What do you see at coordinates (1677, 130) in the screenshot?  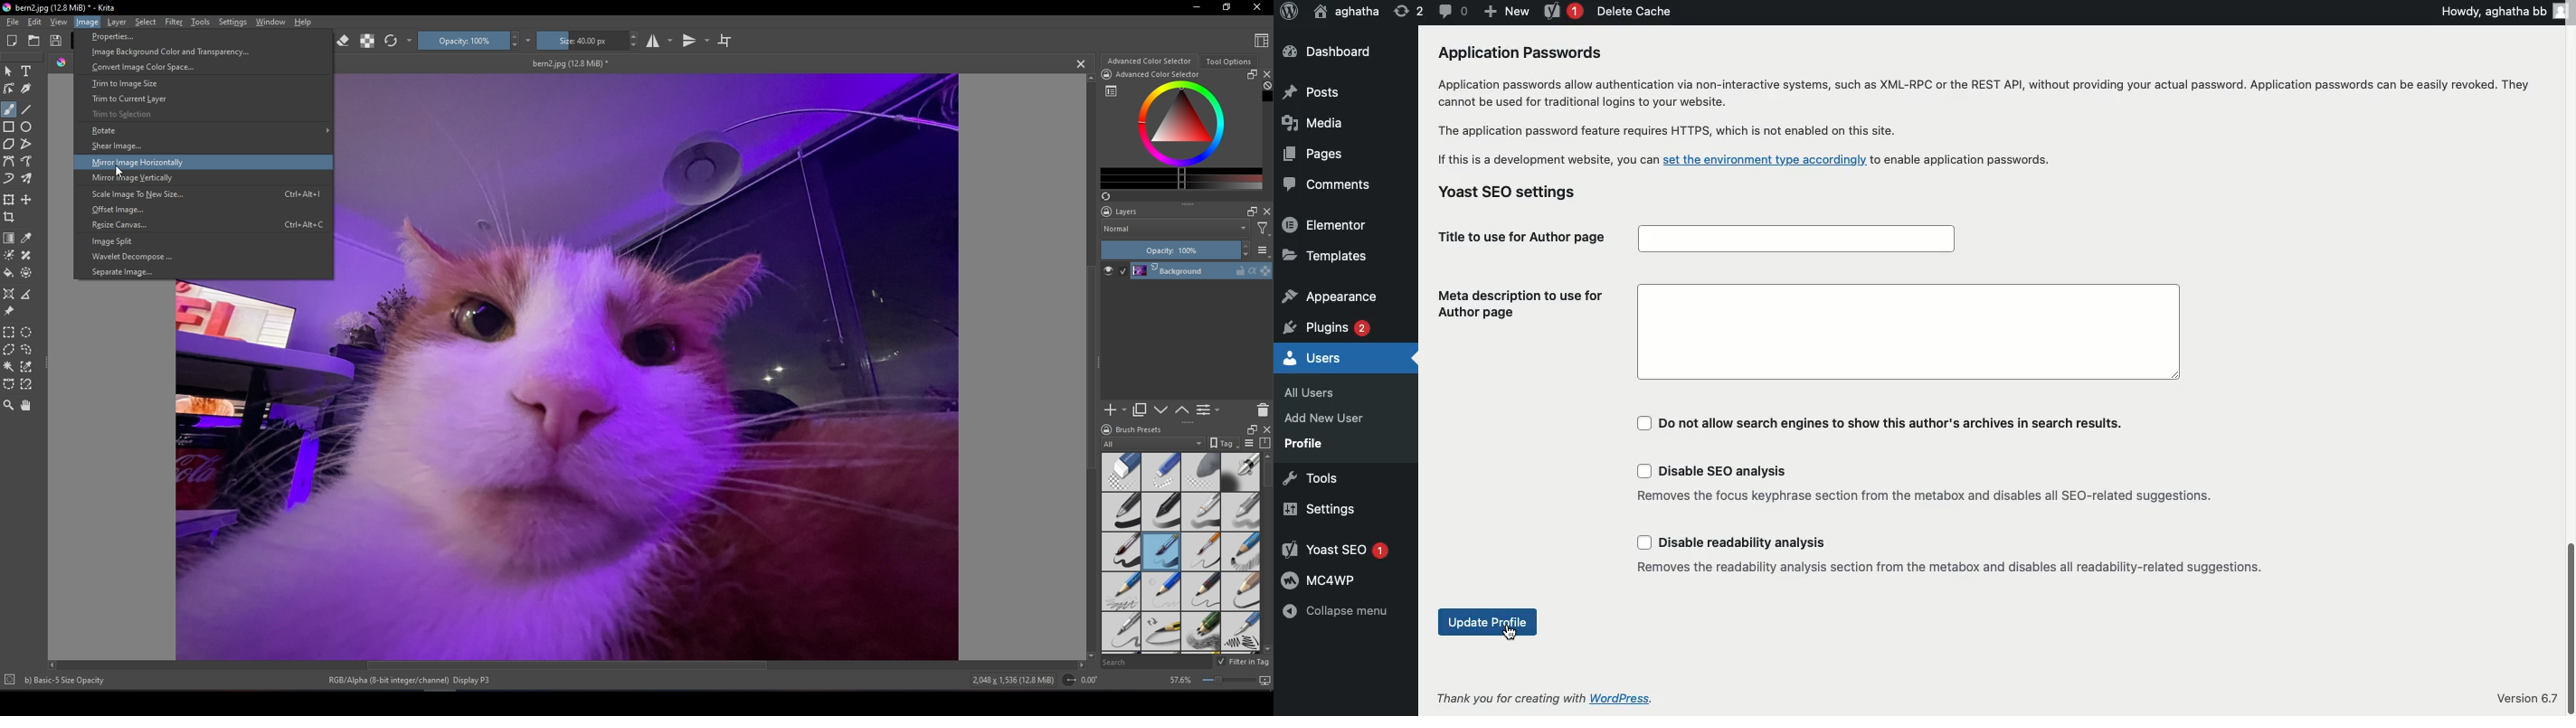 I see `| The application password feature requires HTTPS, which is not enabled on this site.` at bounding box center [1677, 130].